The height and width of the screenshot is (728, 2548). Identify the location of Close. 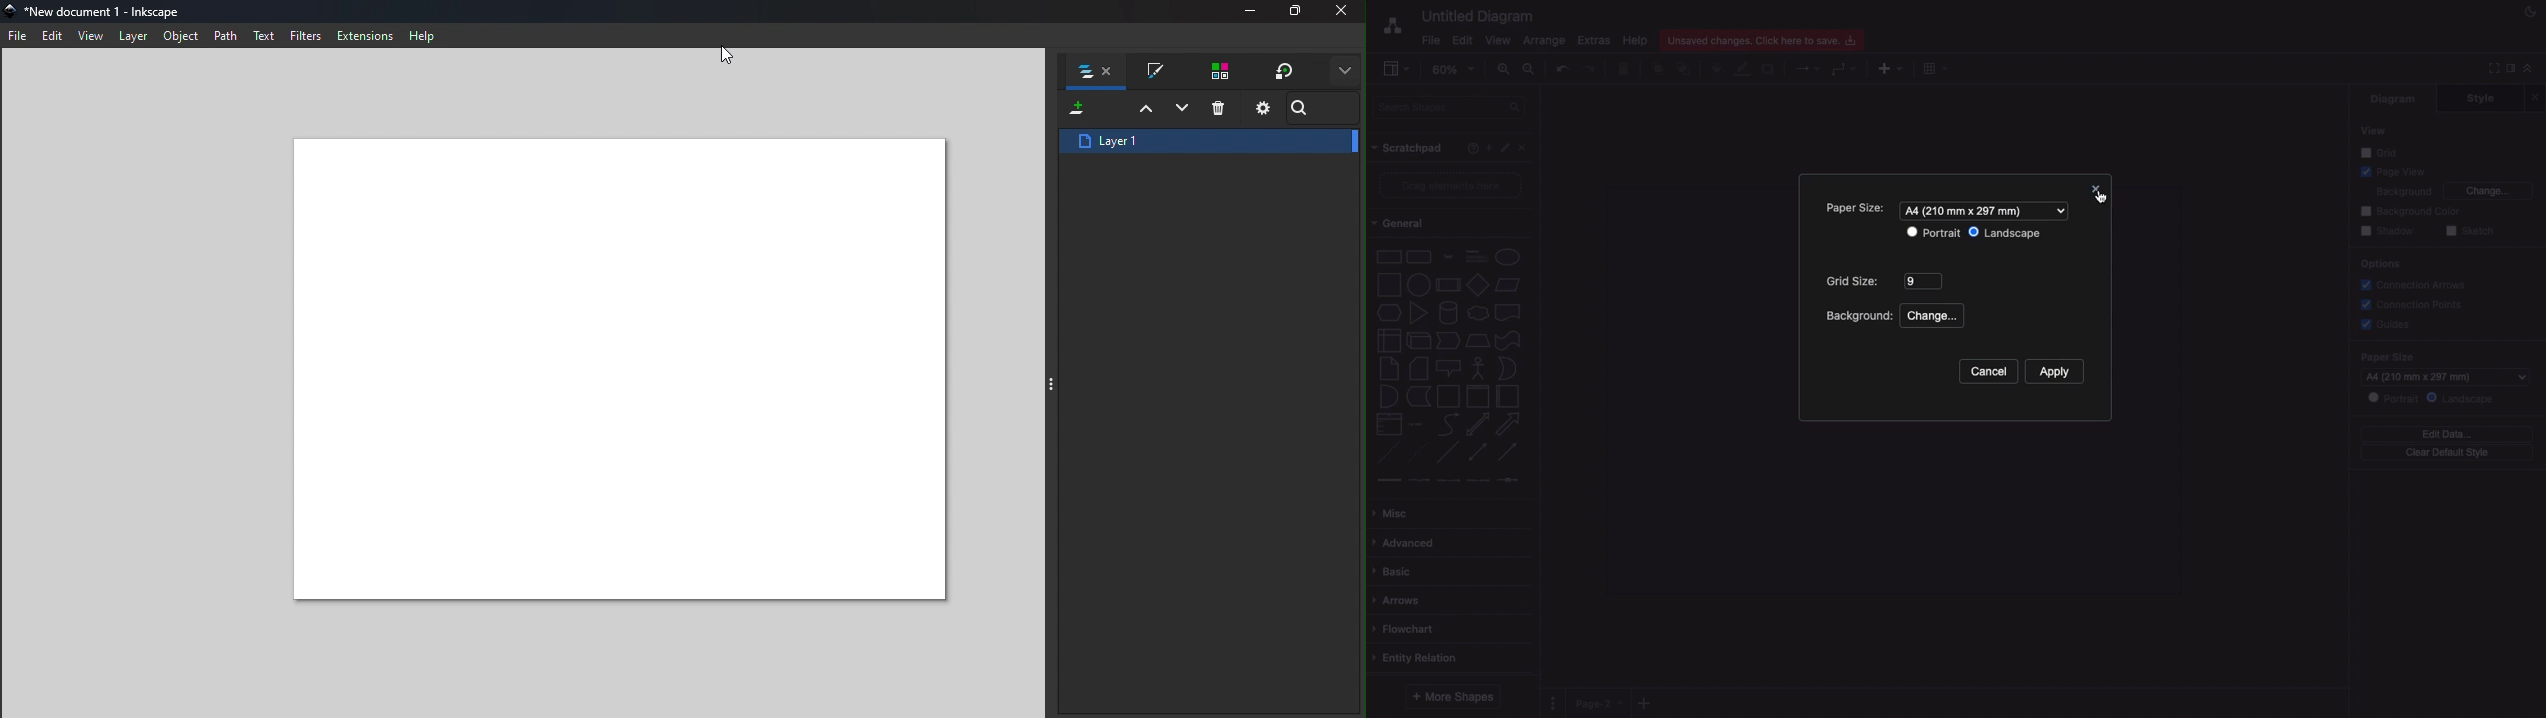
(2094, 190).